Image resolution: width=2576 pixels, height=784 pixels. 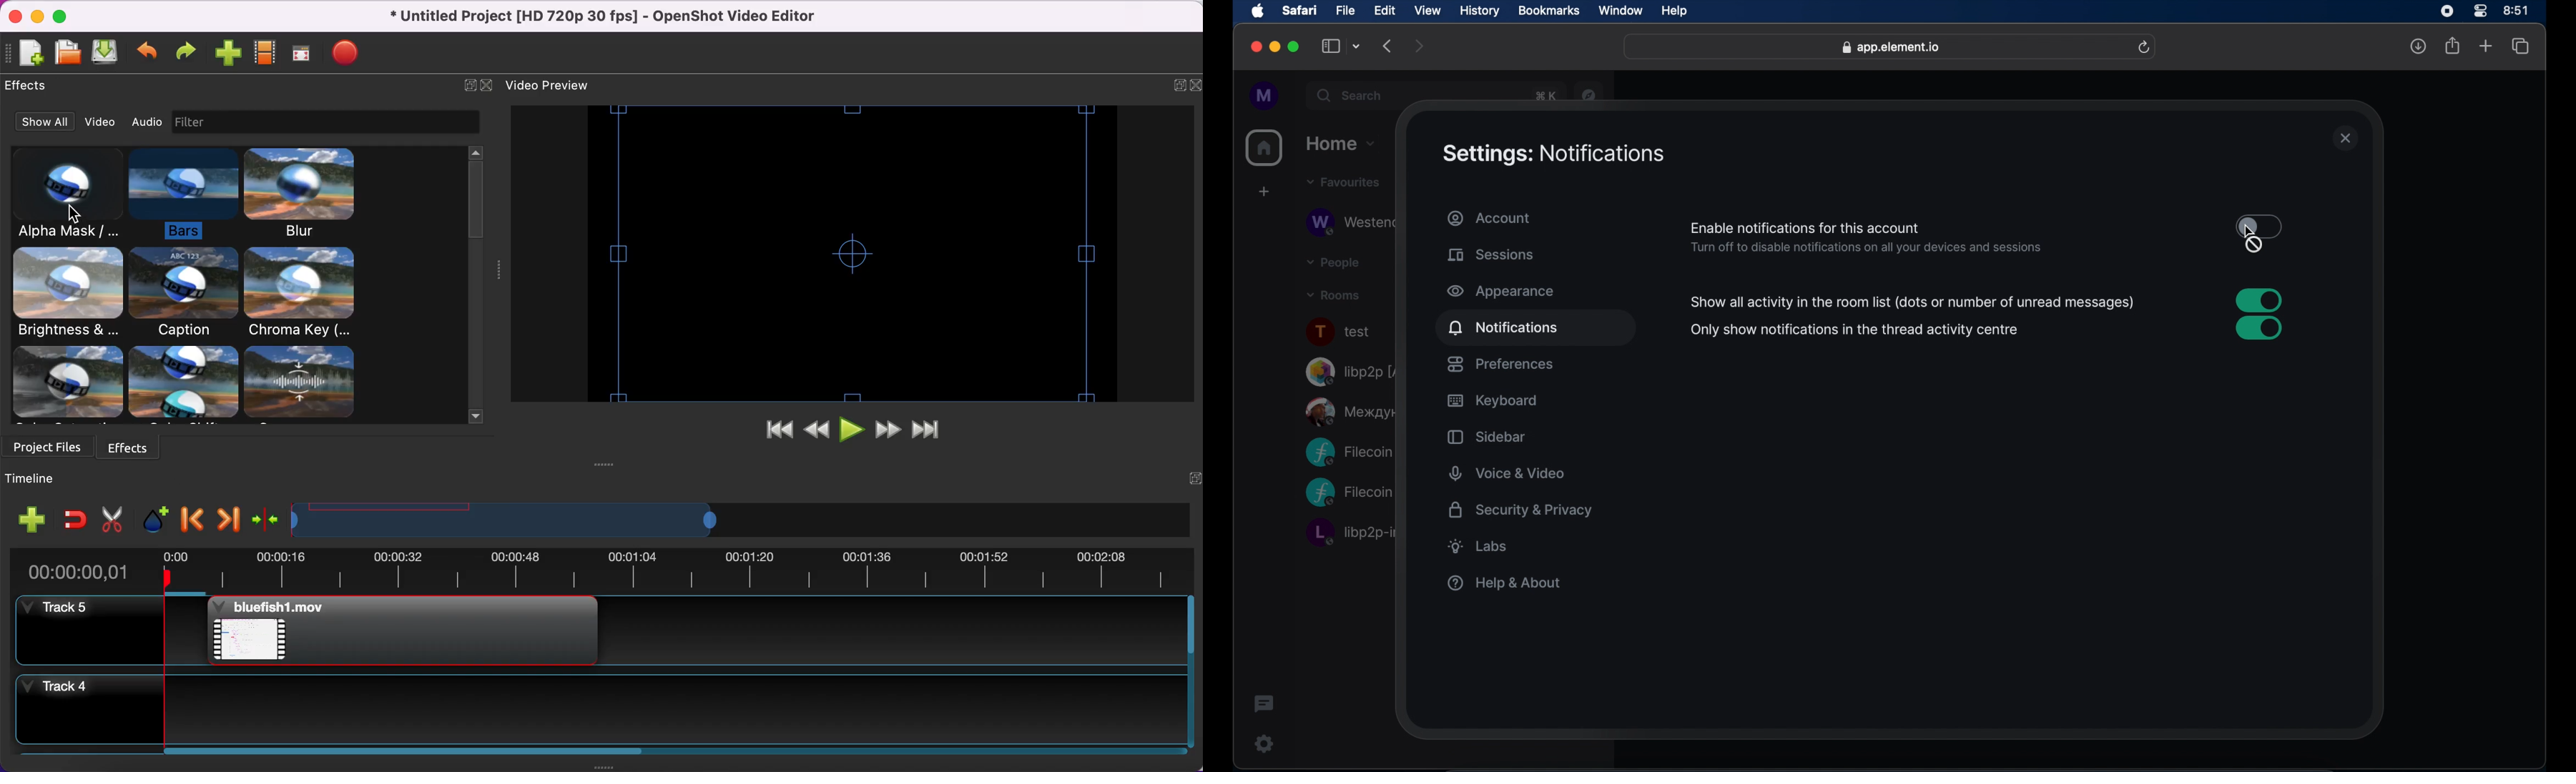 What do you see at coordinates (1336, 332) in the screenshot?
I see `test room` at bounding box center [1336, 332].